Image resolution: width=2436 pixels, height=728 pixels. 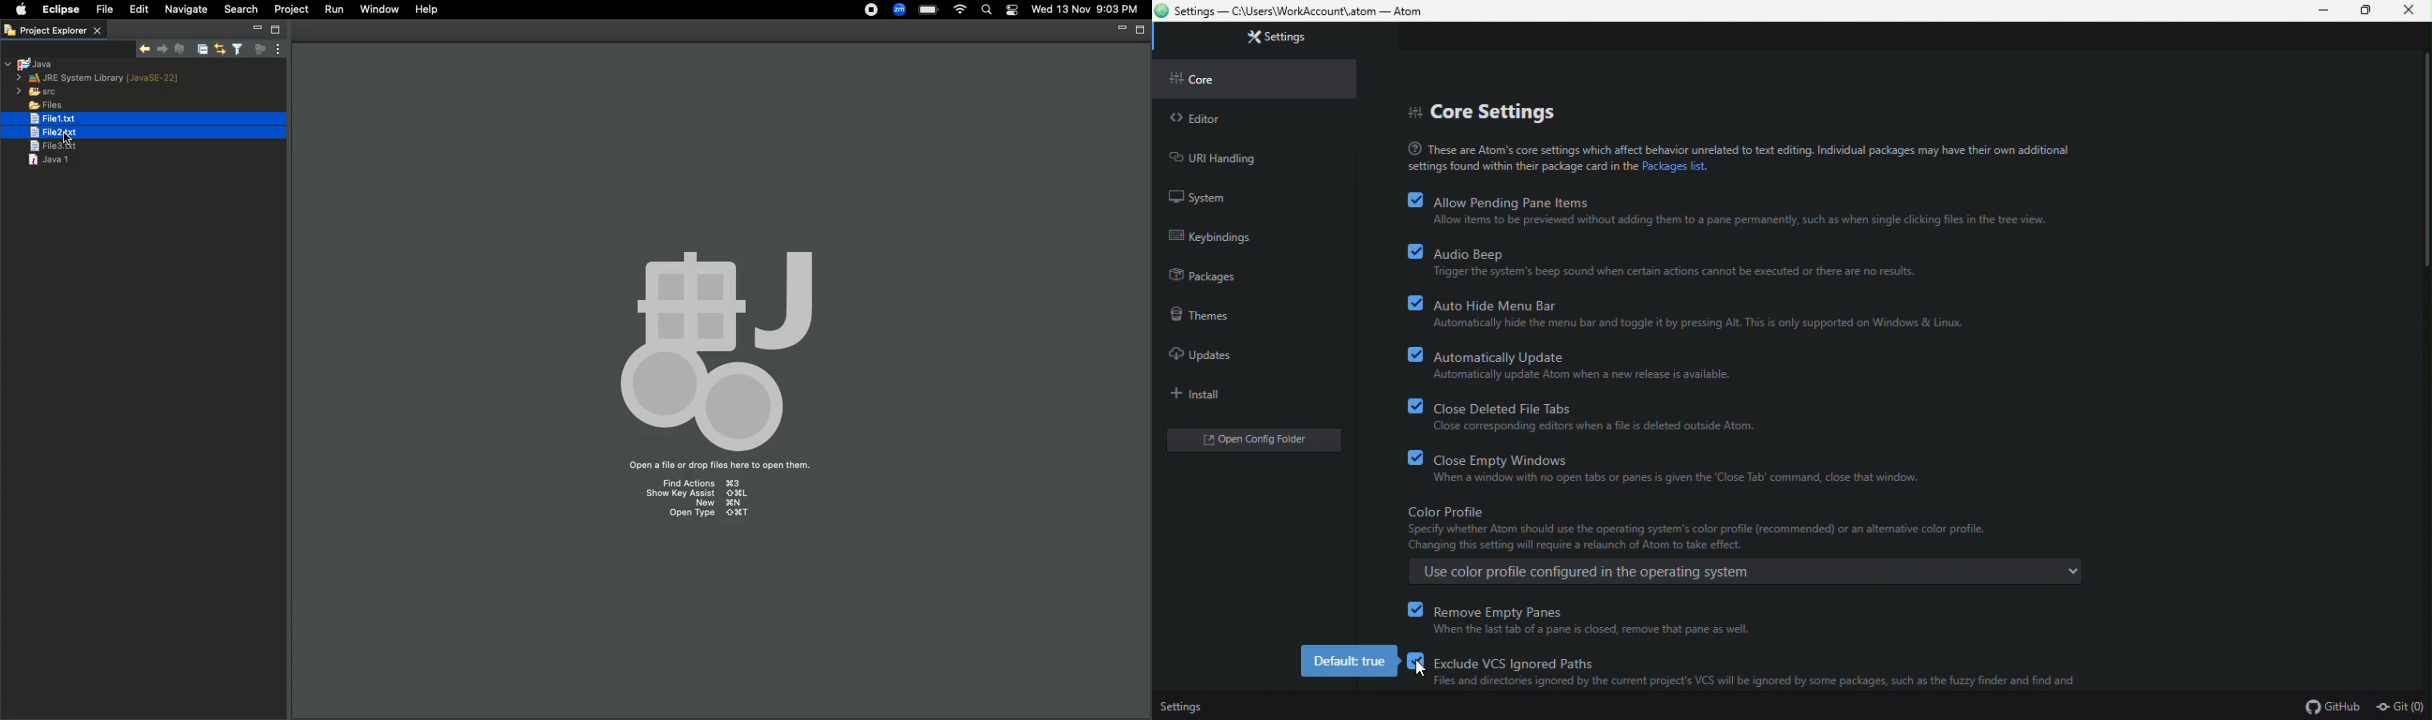 What do you see at coordinates (1421, 667) in the screenshot?
I see `Cursor` at bounding box center [1421, 667].